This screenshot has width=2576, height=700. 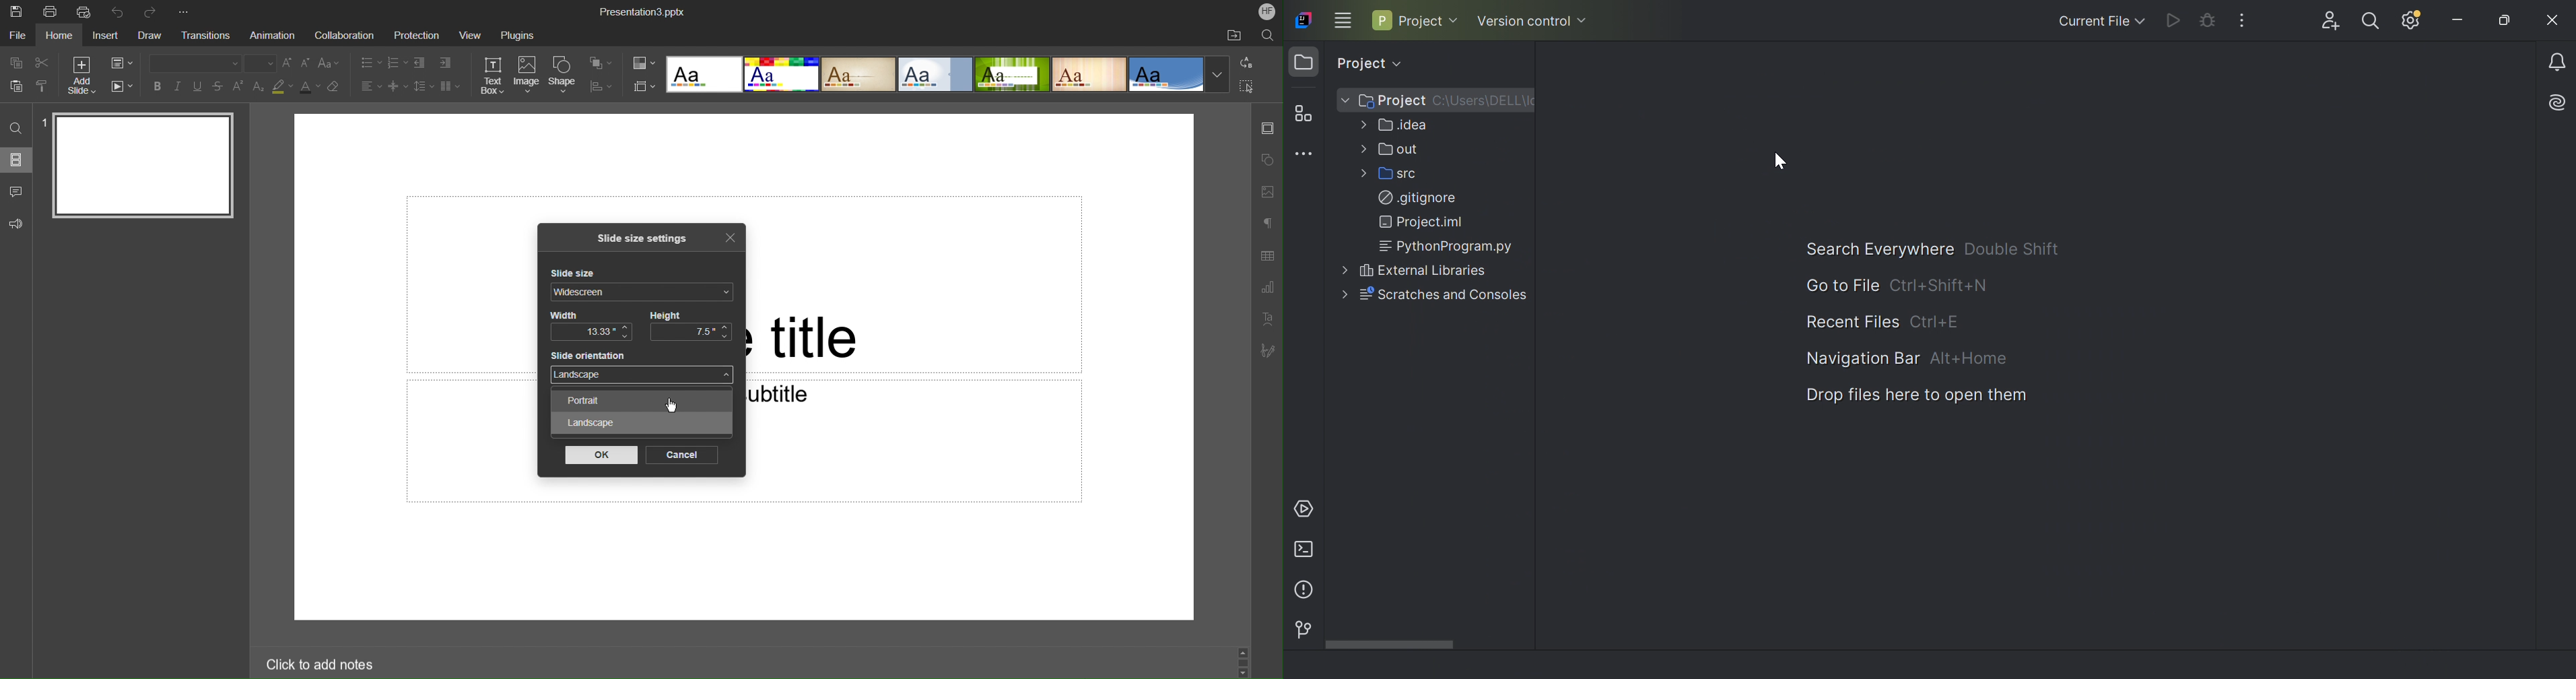 I want to click on Text Case, so click(x=330, y=64).